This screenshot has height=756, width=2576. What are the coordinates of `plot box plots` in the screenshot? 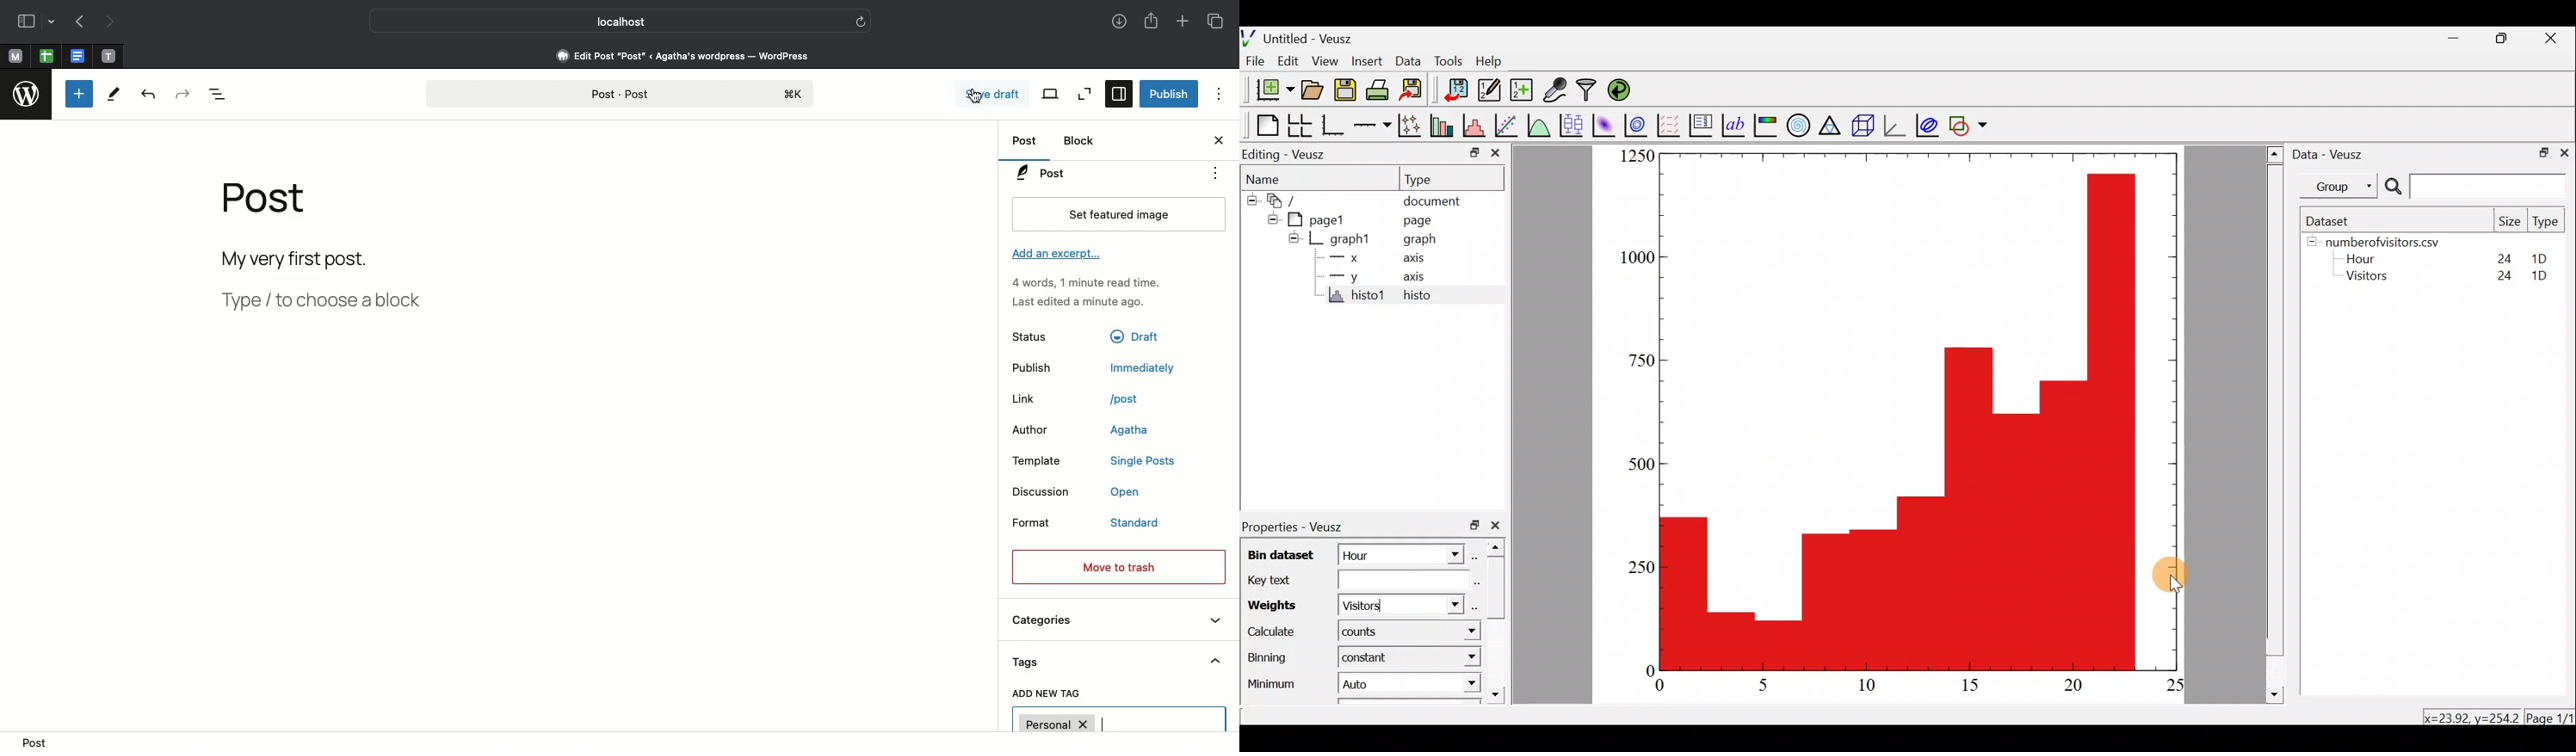 It's located at (1574, 124).